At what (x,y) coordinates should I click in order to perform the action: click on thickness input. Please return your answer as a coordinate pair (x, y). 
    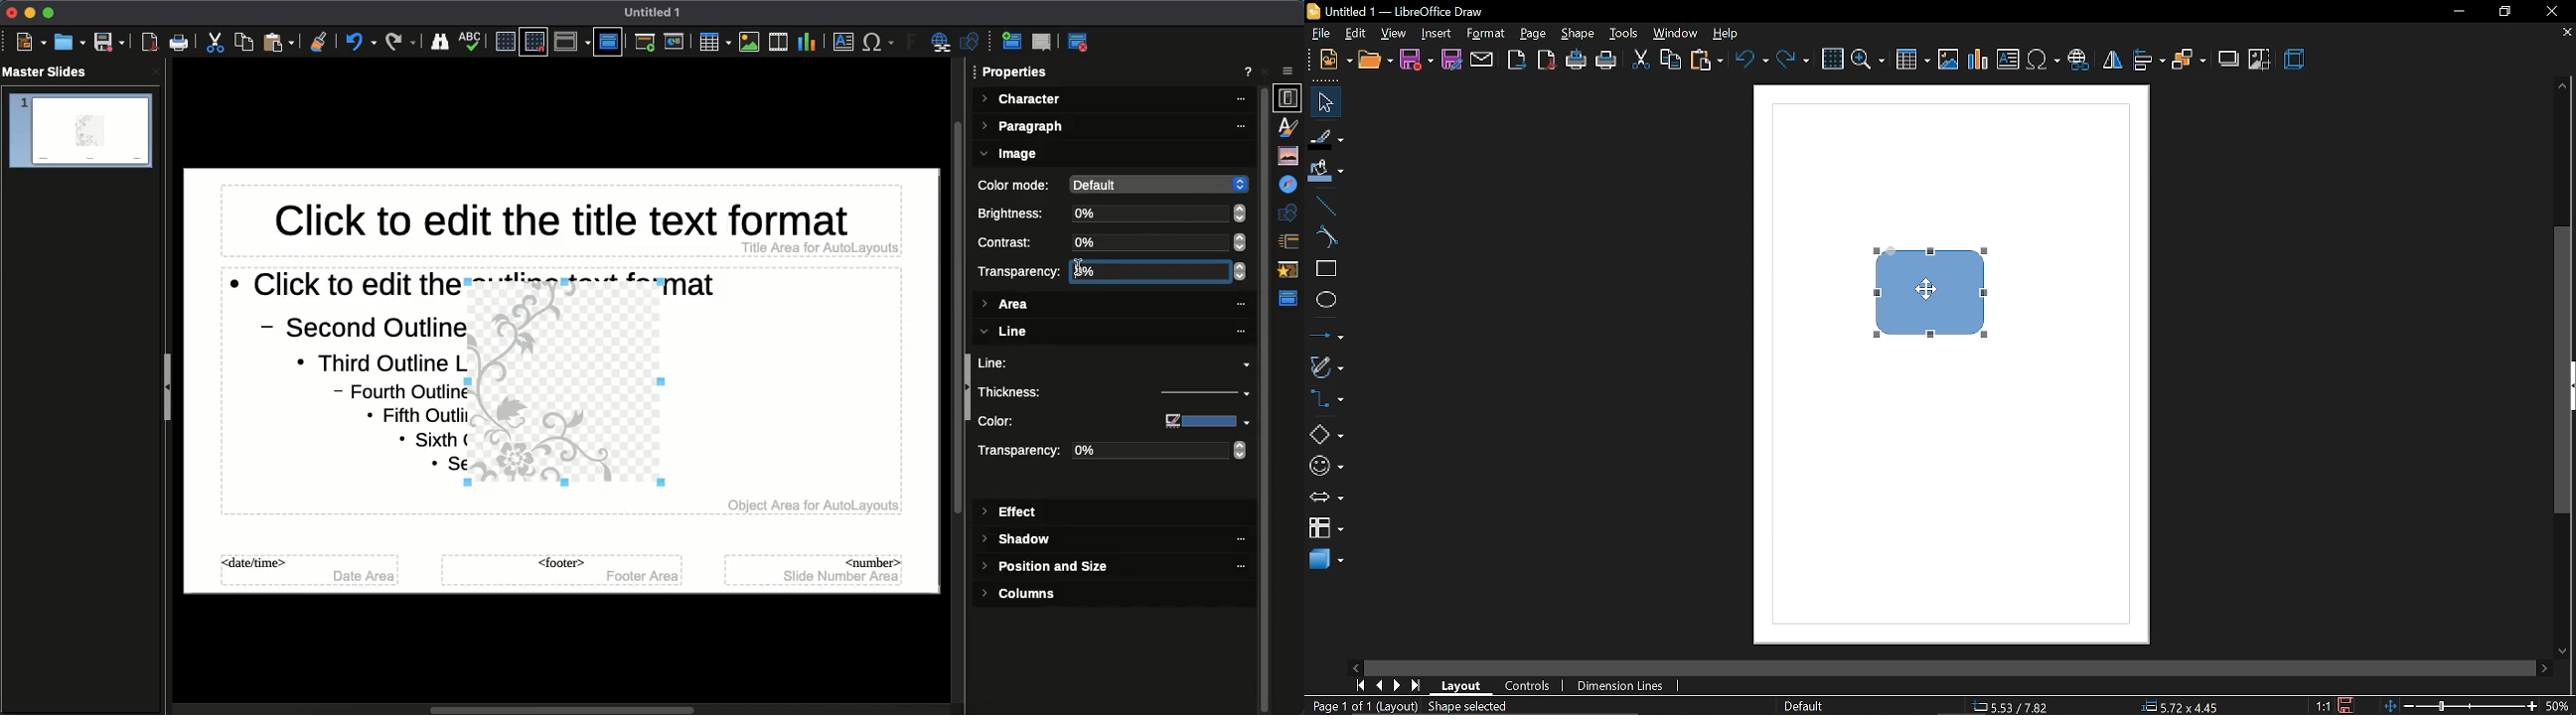
    Looking at the image, I should click on (1196, 395).